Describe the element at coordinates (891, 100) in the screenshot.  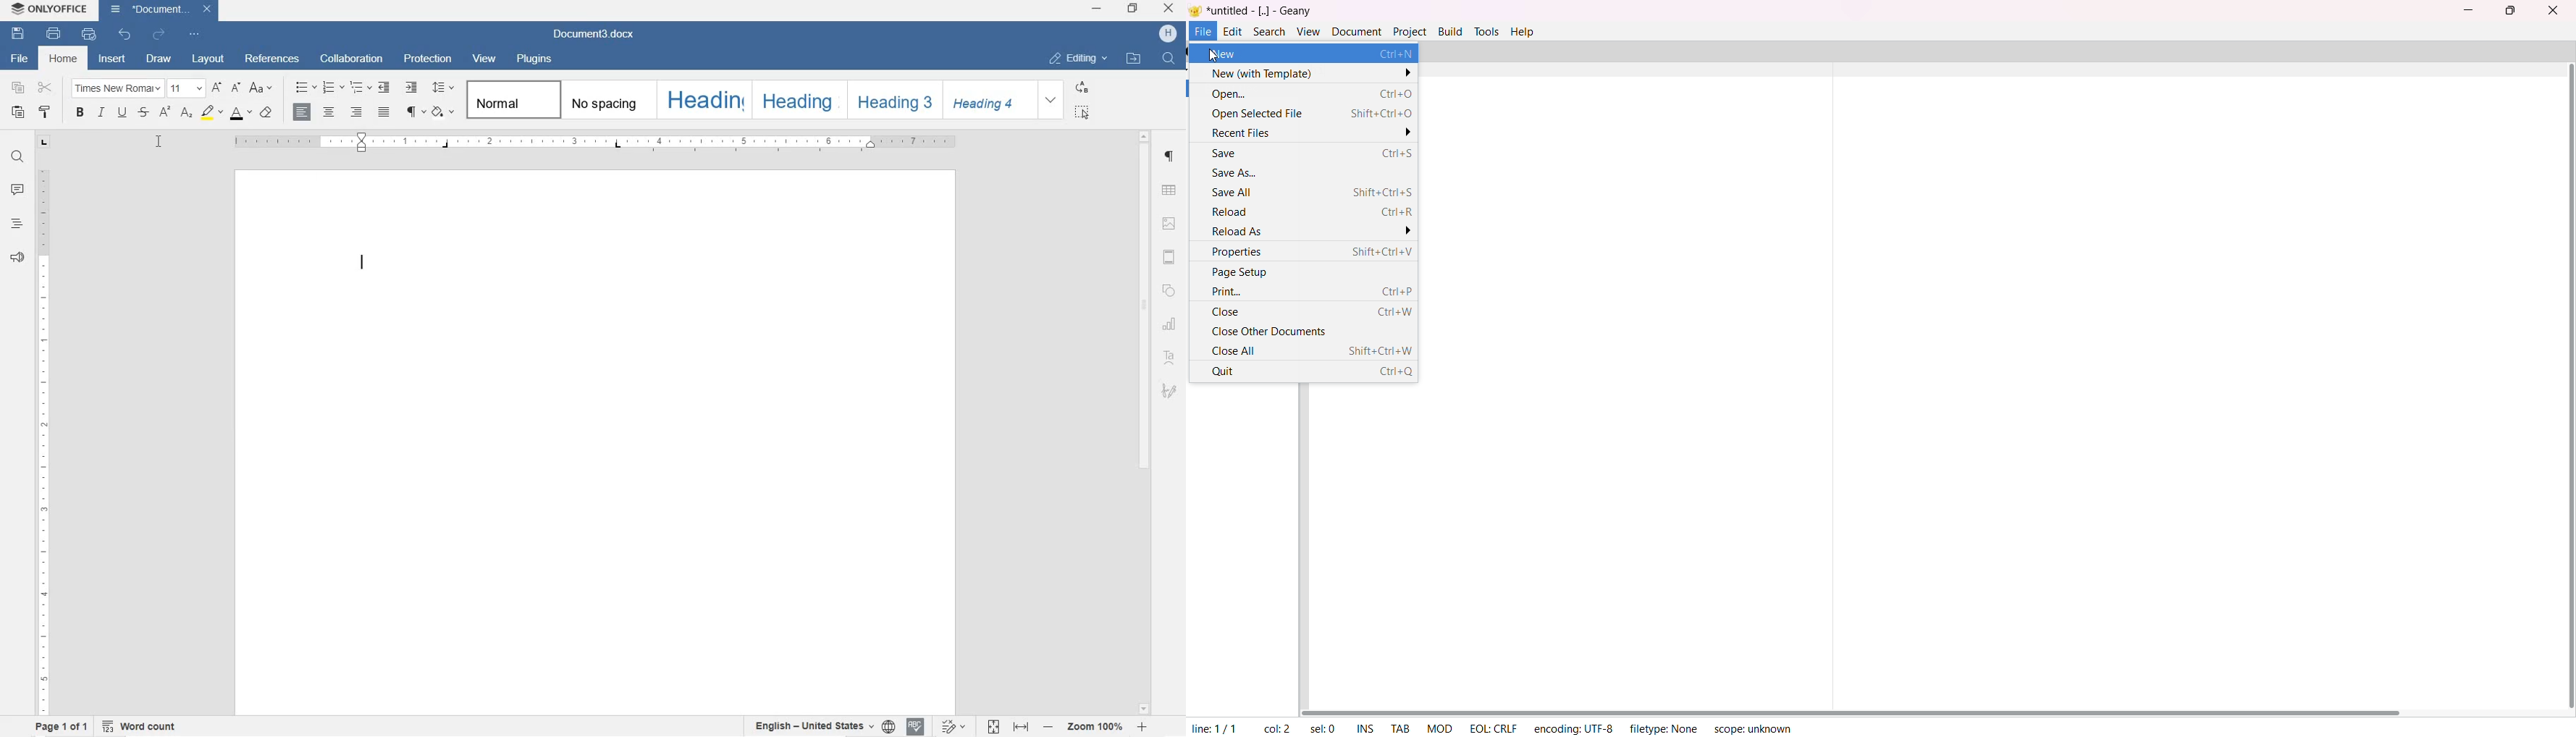
I see `HEADING 3` at that location.